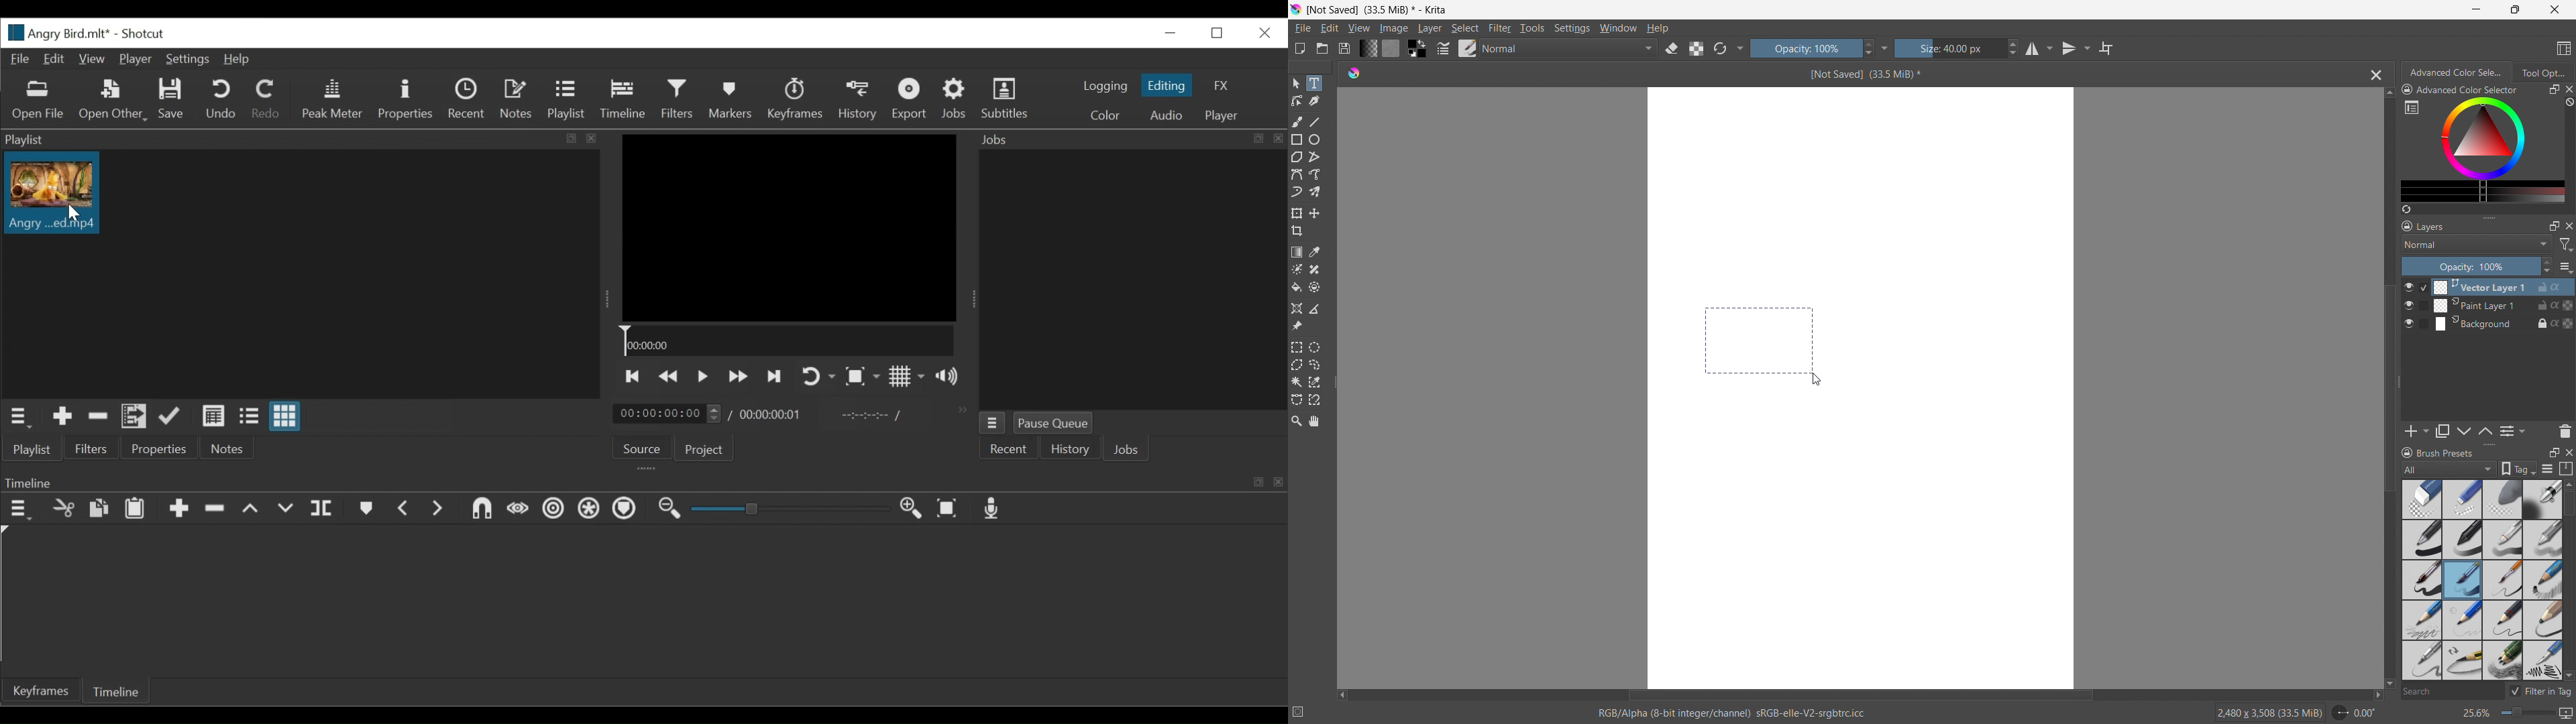 The width and height of the screenshot is (2576, 728). I want to click on Toggle player on looping, so click(818, 377).